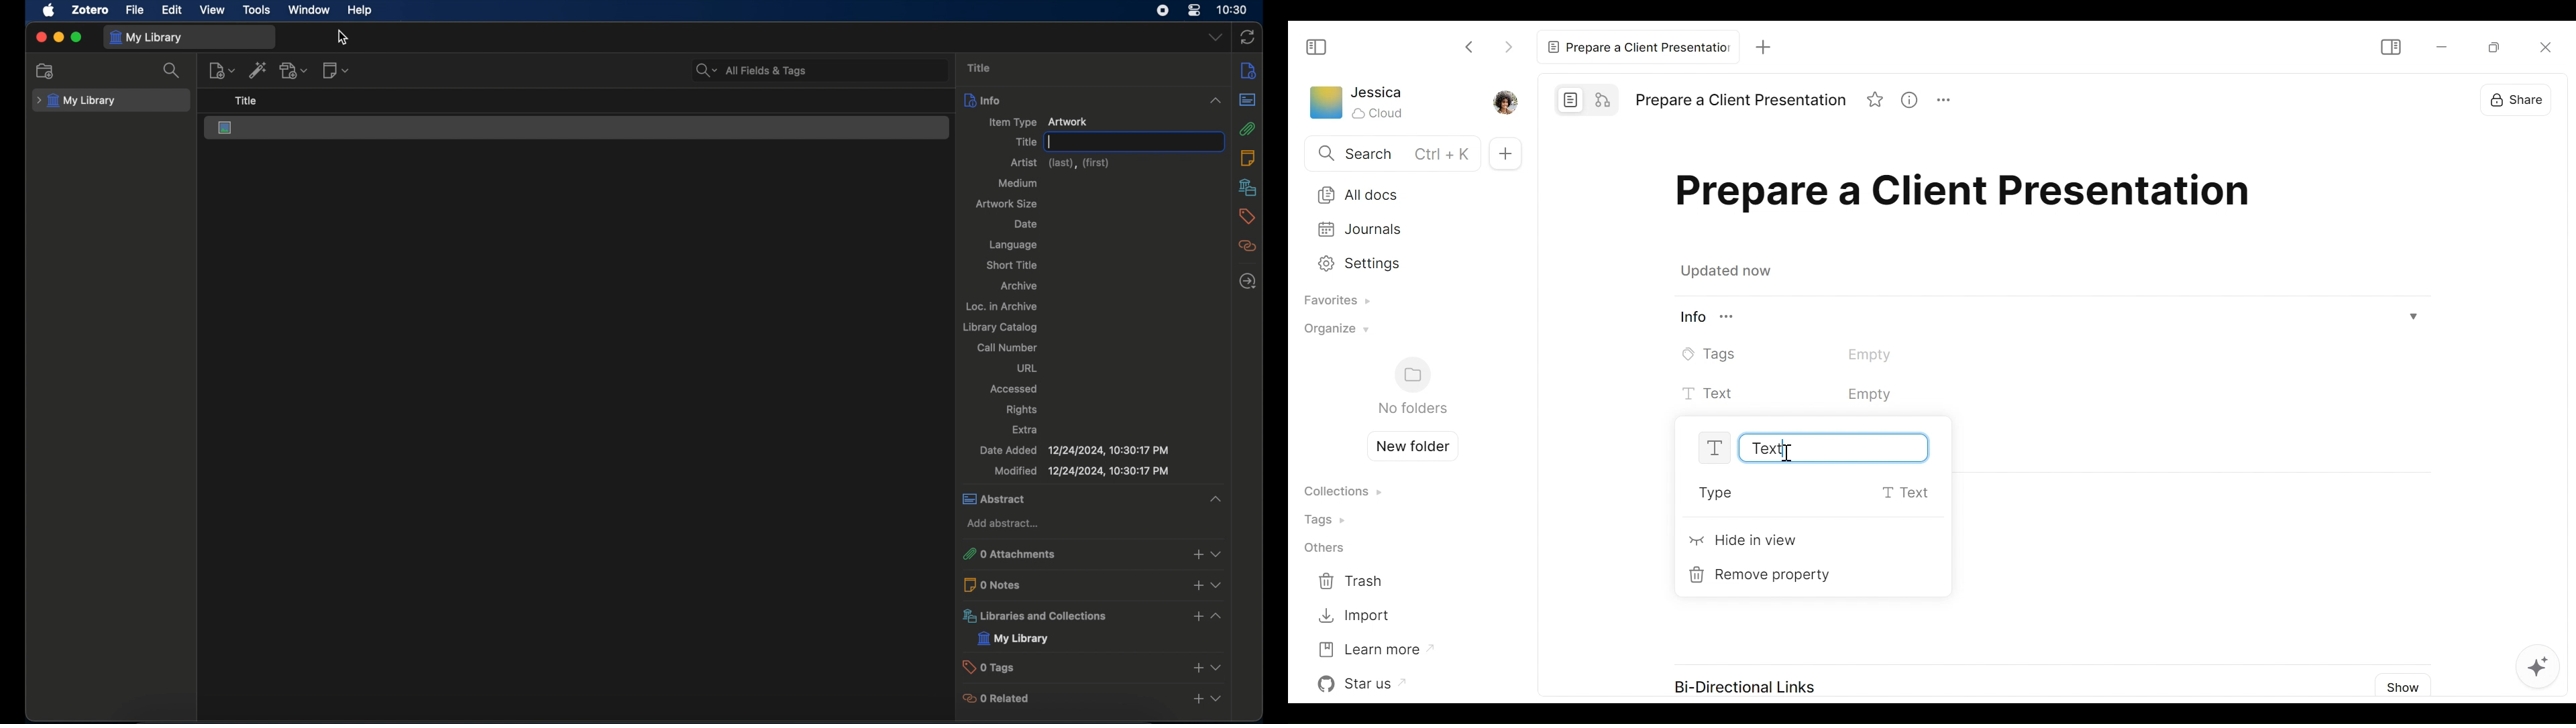 Image resolution: width=2576 pixels, height=728 pixels. I want to click on View Information, so click(1915, 101).